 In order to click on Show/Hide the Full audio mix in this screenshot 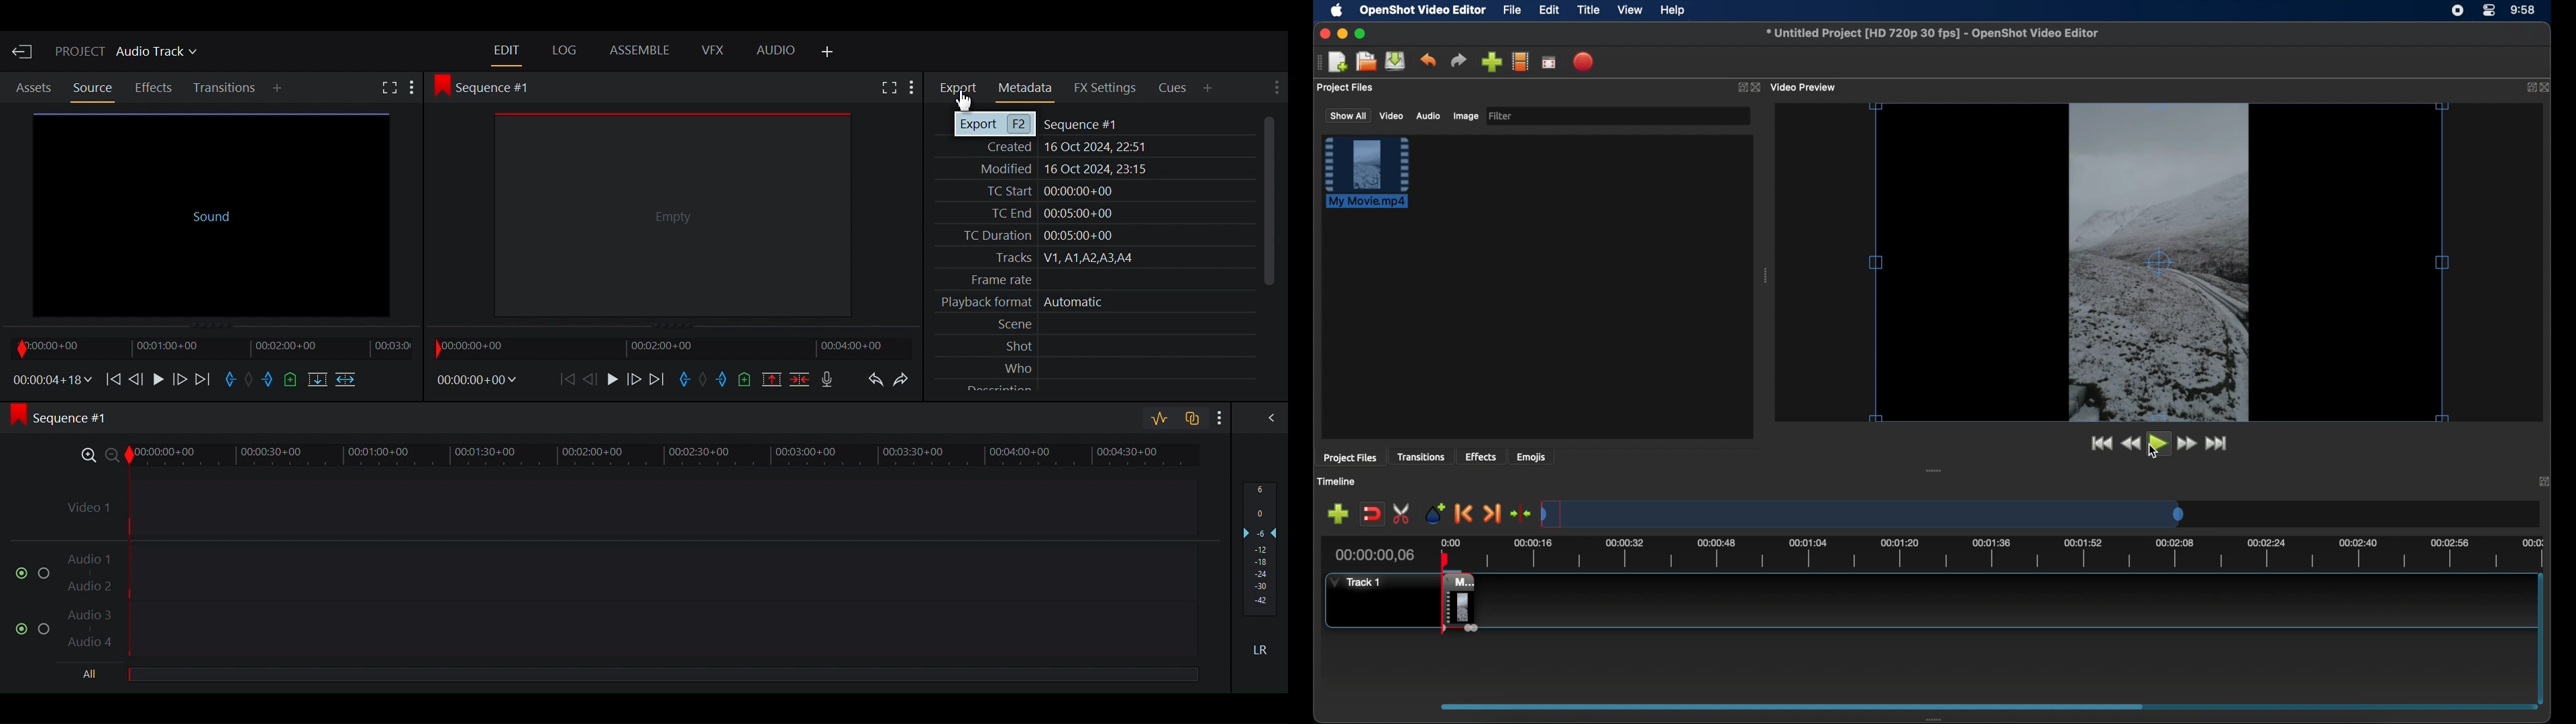, I will do `click(1267, 420)`.